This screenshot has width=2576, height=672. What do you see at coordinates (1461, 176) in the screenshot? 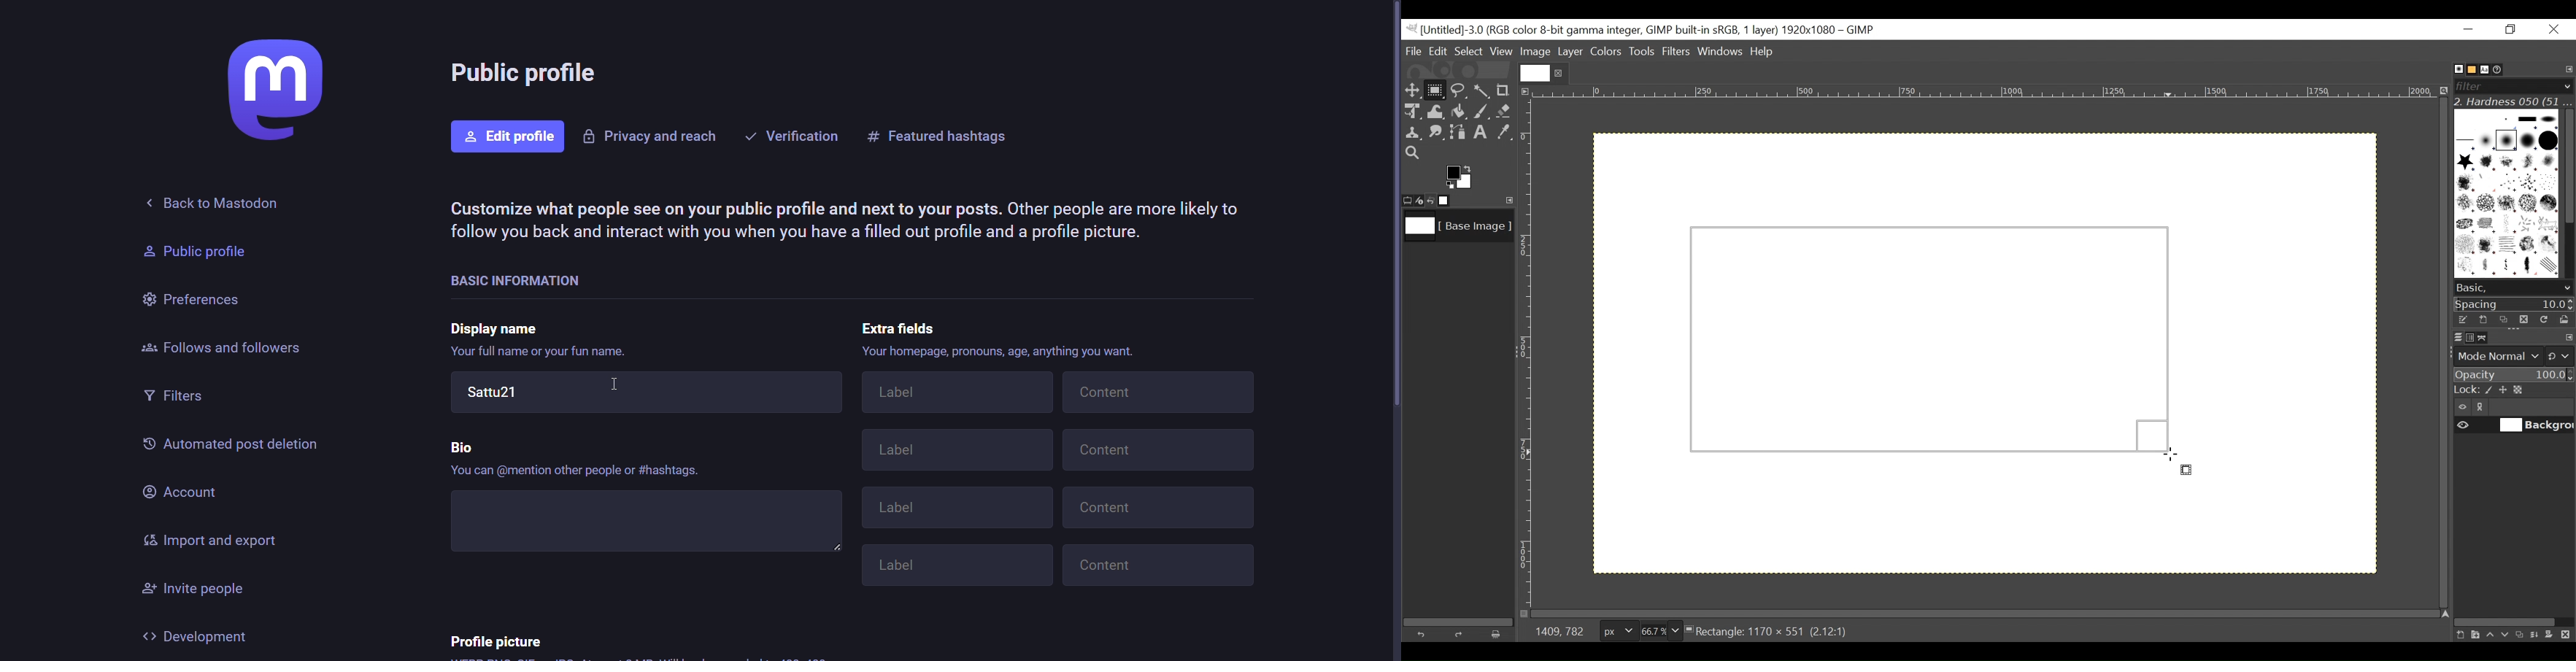
I see `Active background color` at bounding box center [1461, 176].